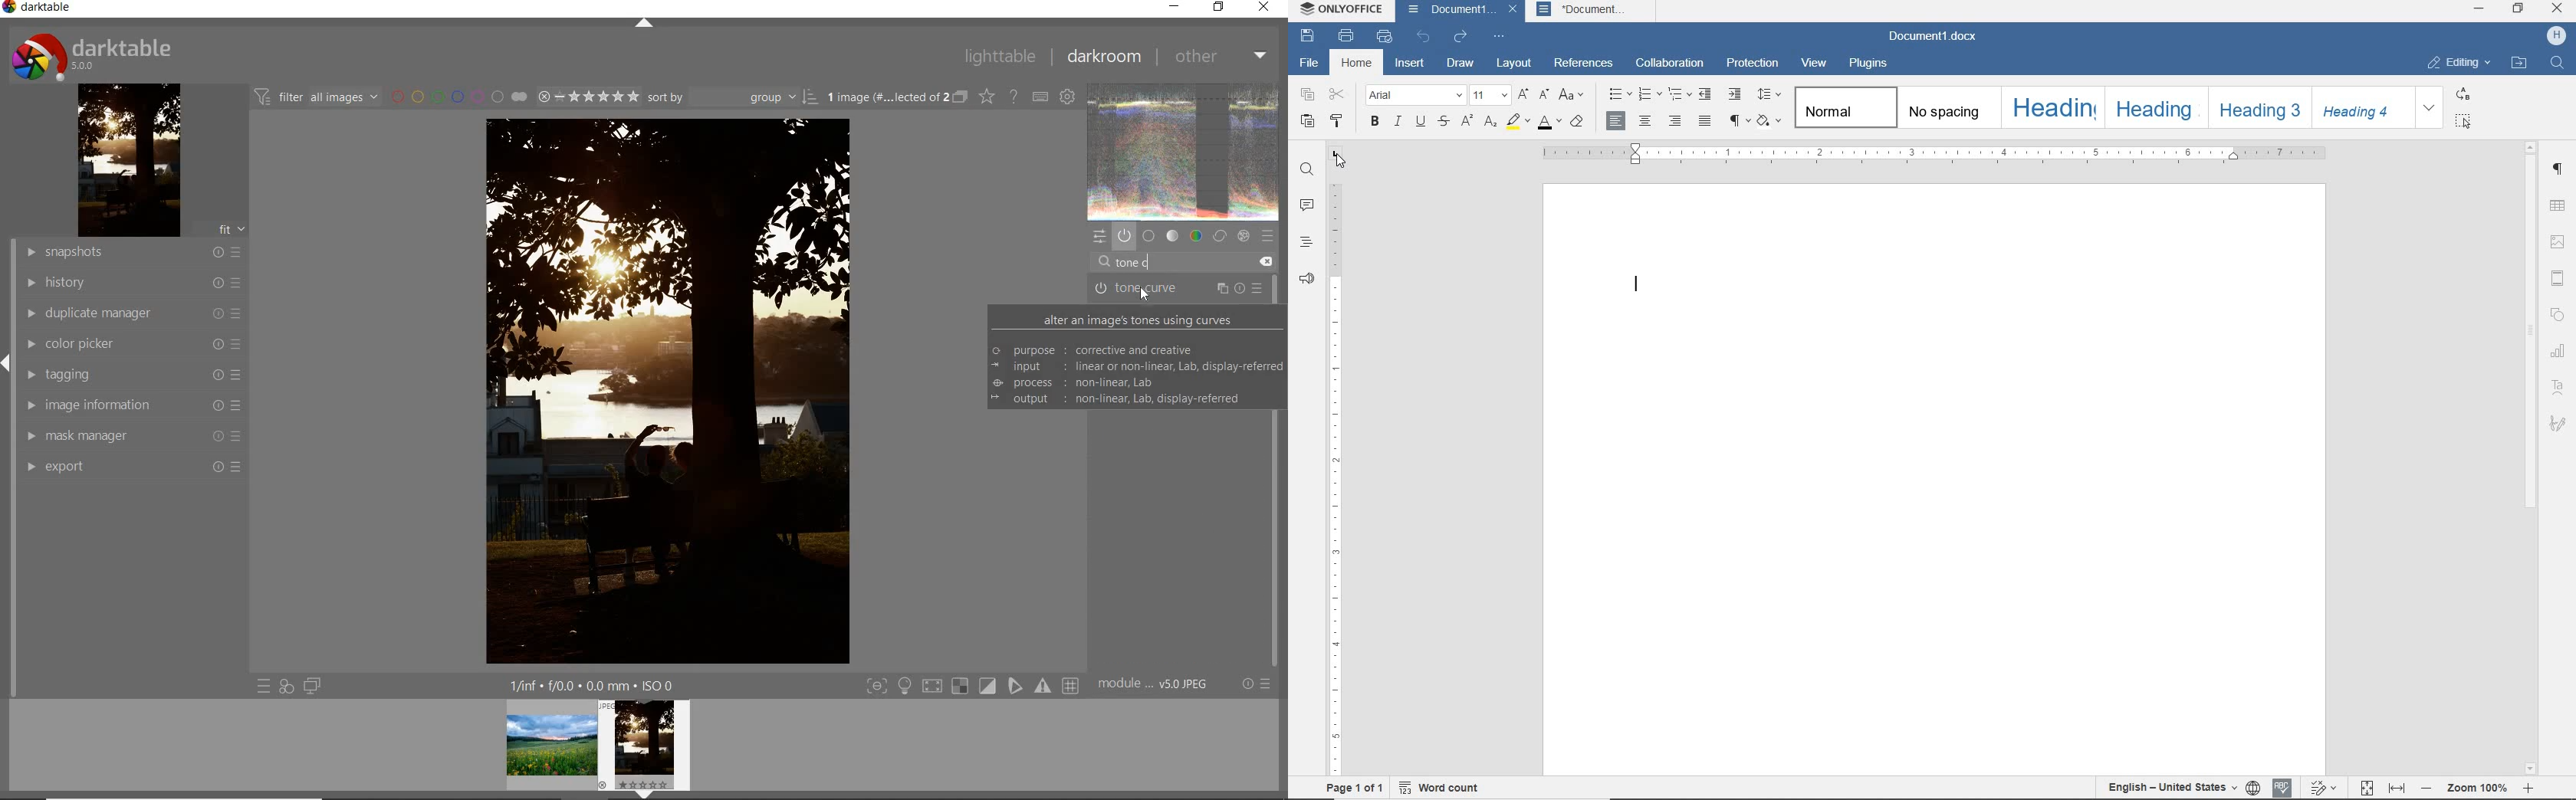 The width and height of the screenshot is (2576, 812). I want to click on cursor, so click(1116, 263).